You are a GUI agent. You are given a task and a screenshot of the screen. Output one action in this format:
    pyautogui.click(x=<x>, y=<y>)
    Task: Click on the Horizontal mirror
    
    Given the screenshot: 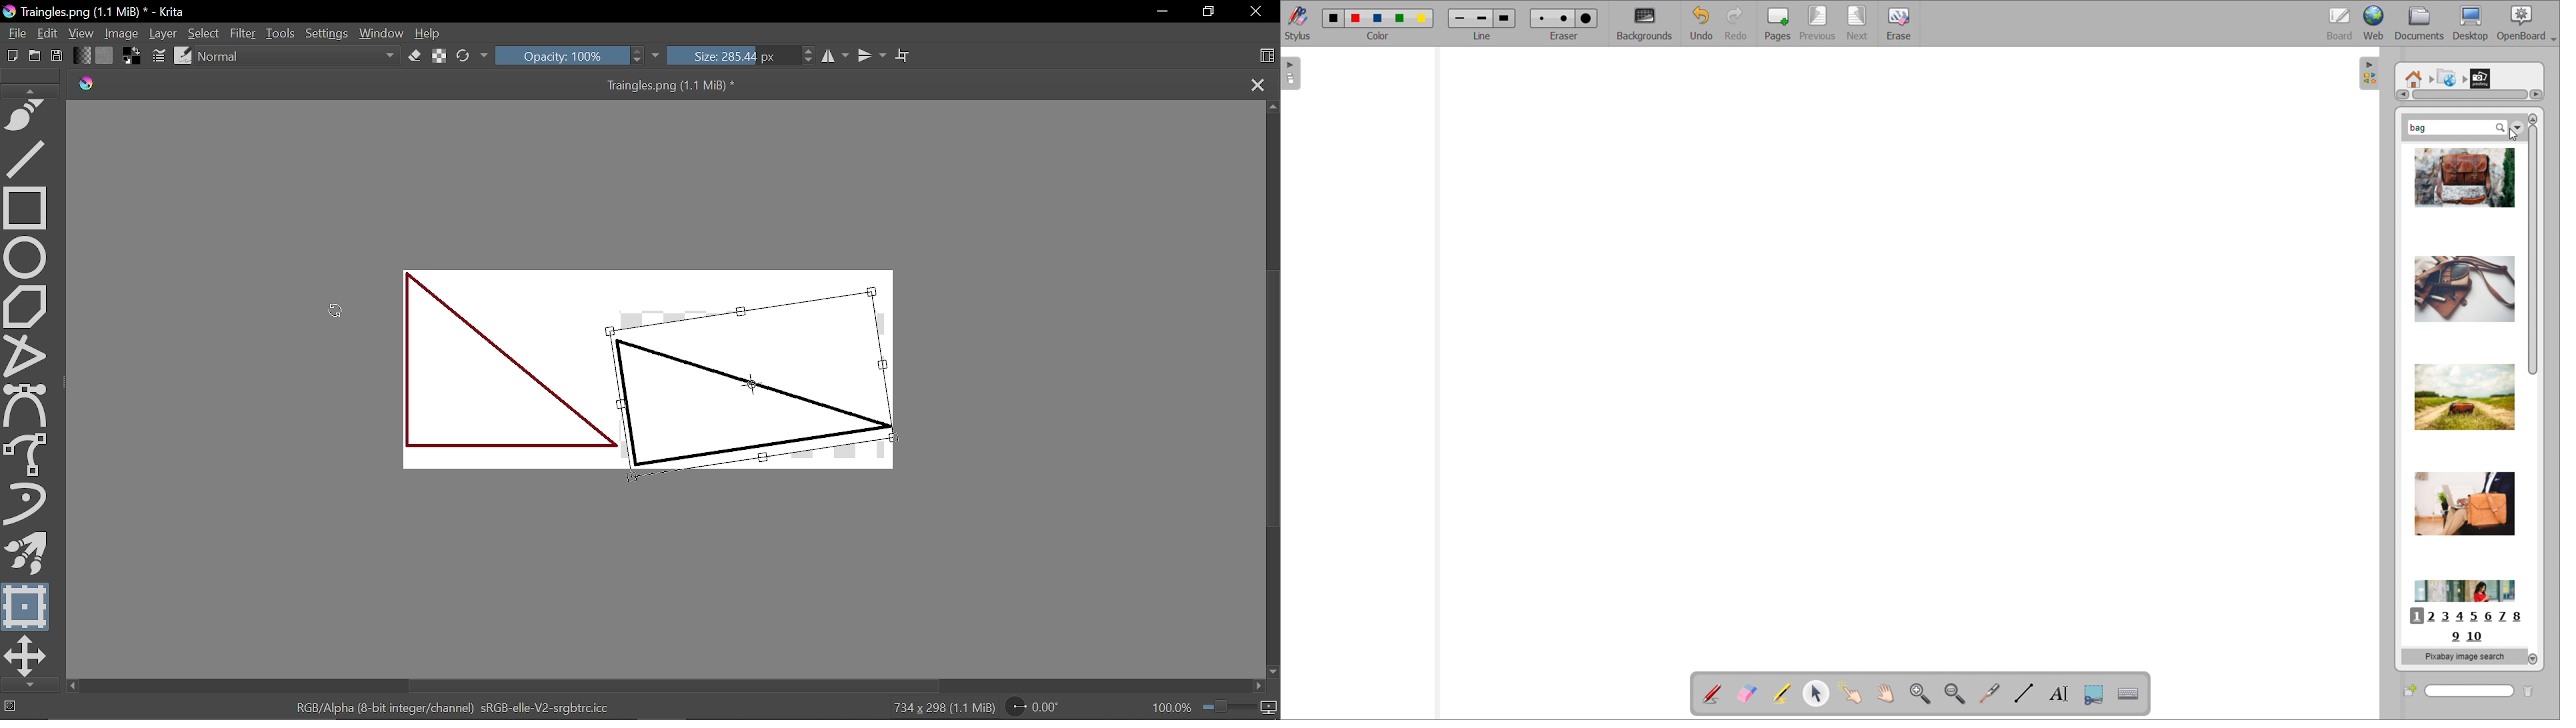 What is the action you would take?
    pyautogui.click(x=836, y=56)
    